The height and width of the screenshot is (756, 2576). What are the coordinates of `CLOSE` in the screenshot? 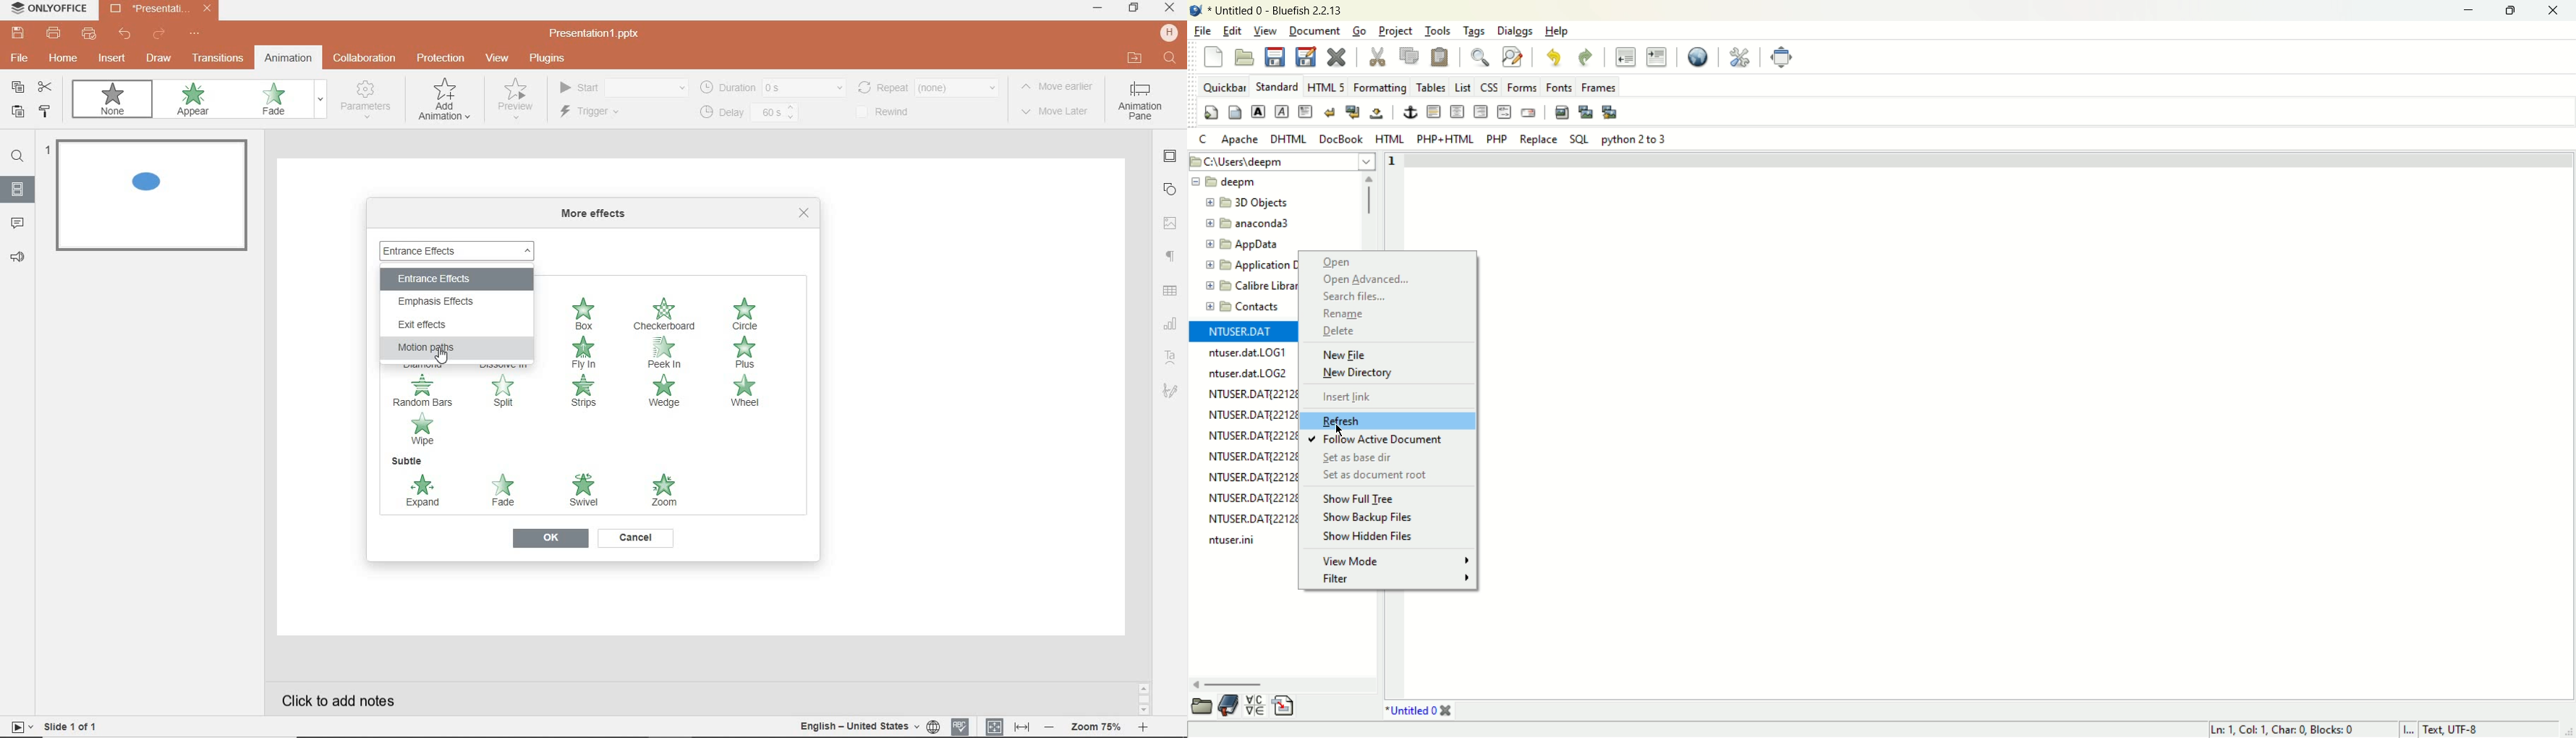 It's located at (804, 213).